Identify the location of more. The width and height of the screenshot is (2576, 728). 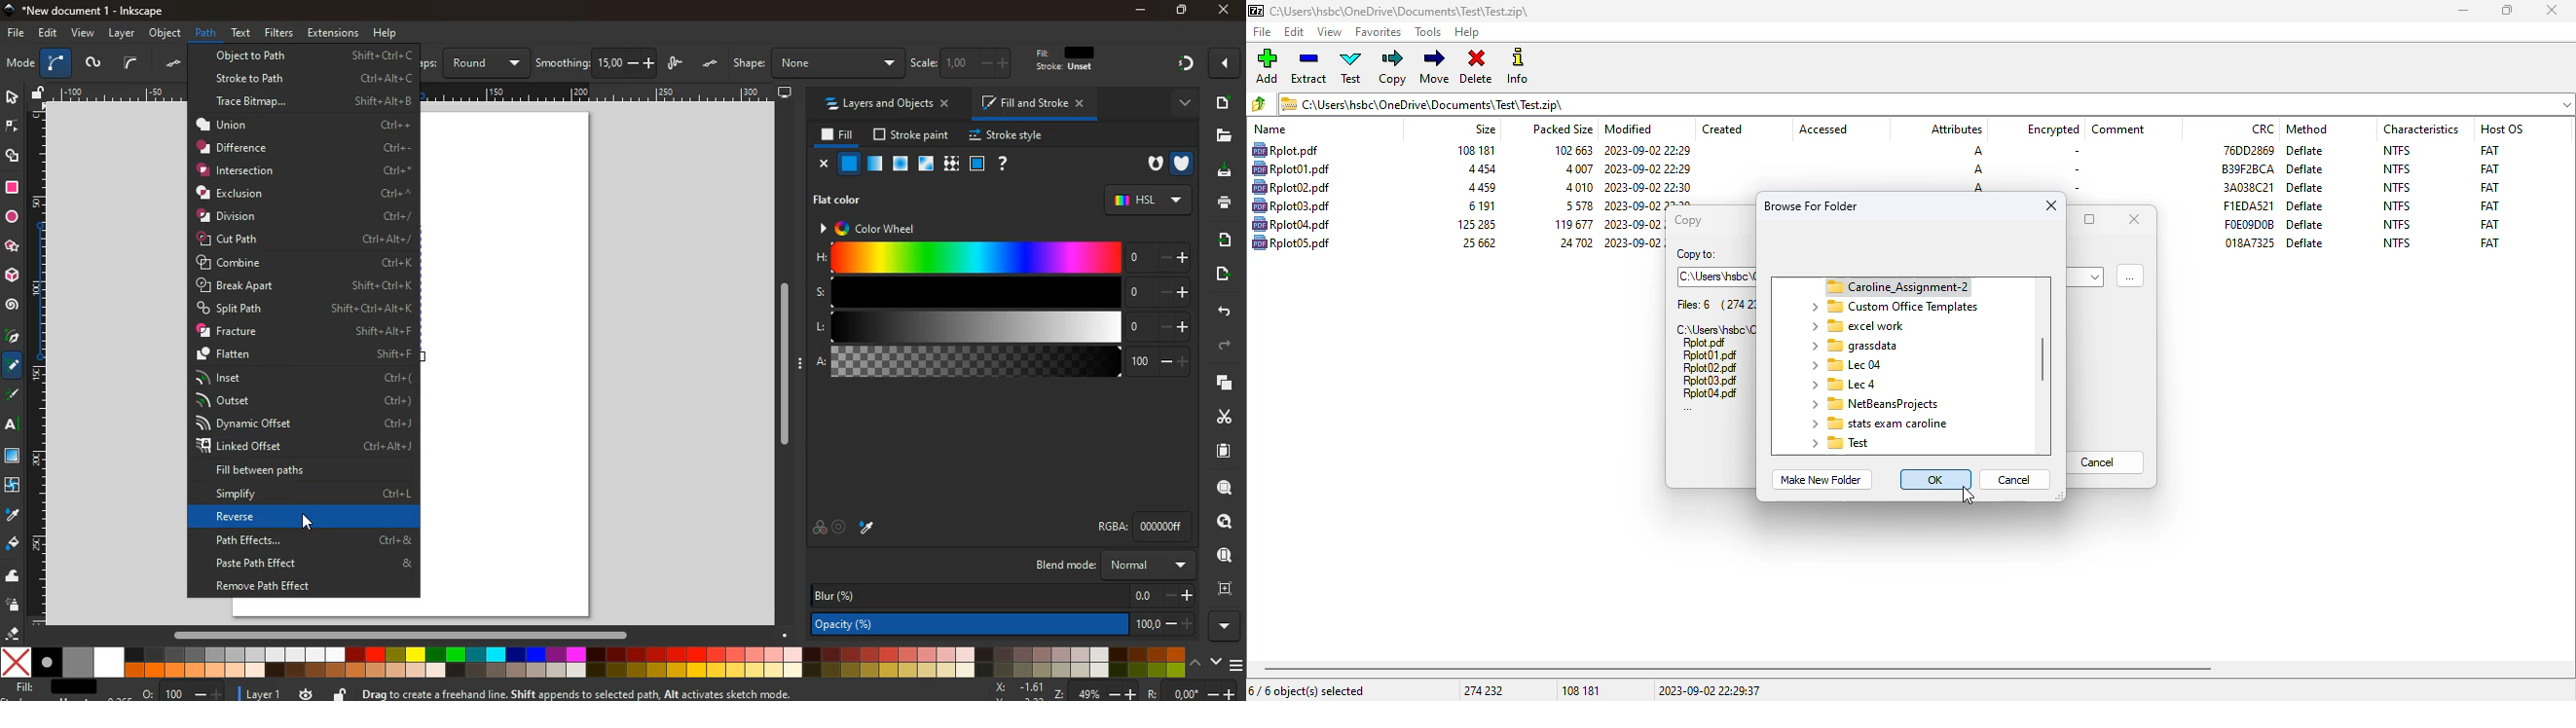
(1226, 626).